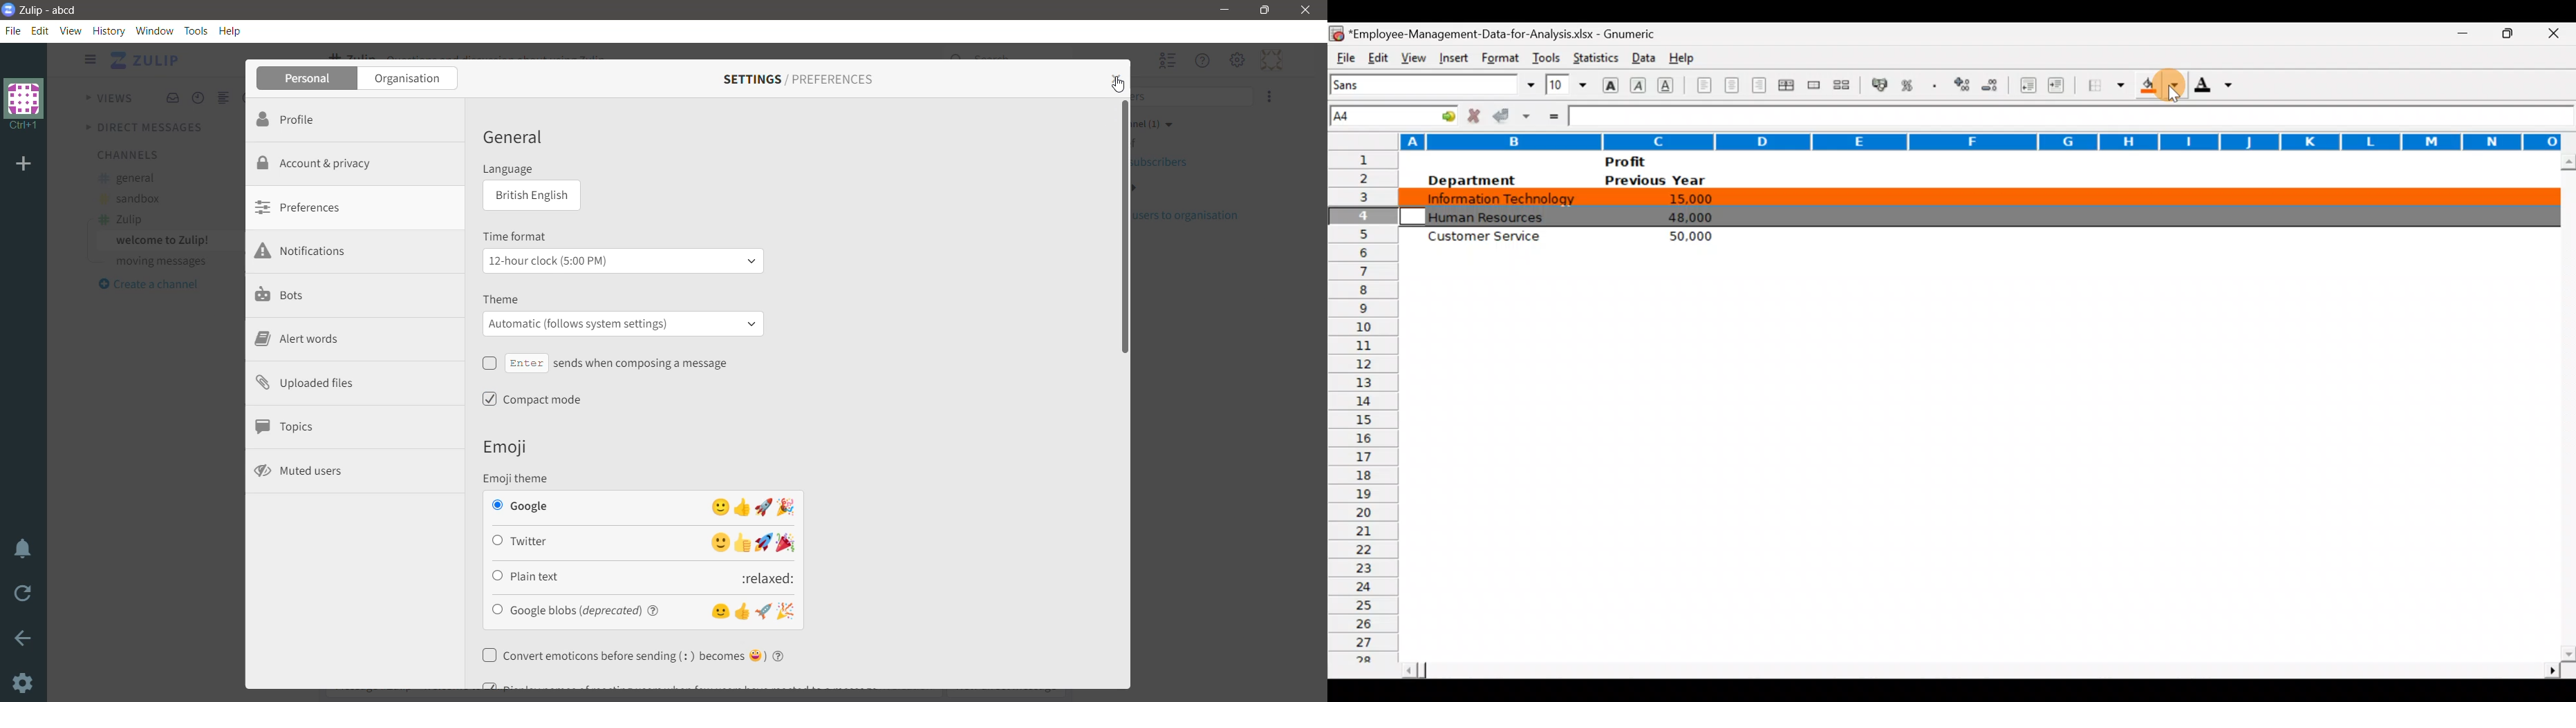 The width and height of the screenshot is (2576, 728). What do you see at coordinates (544, 399) in the screenshot?
I see `Compact mode - click to enable/disable` at bounding box center [544, 399].